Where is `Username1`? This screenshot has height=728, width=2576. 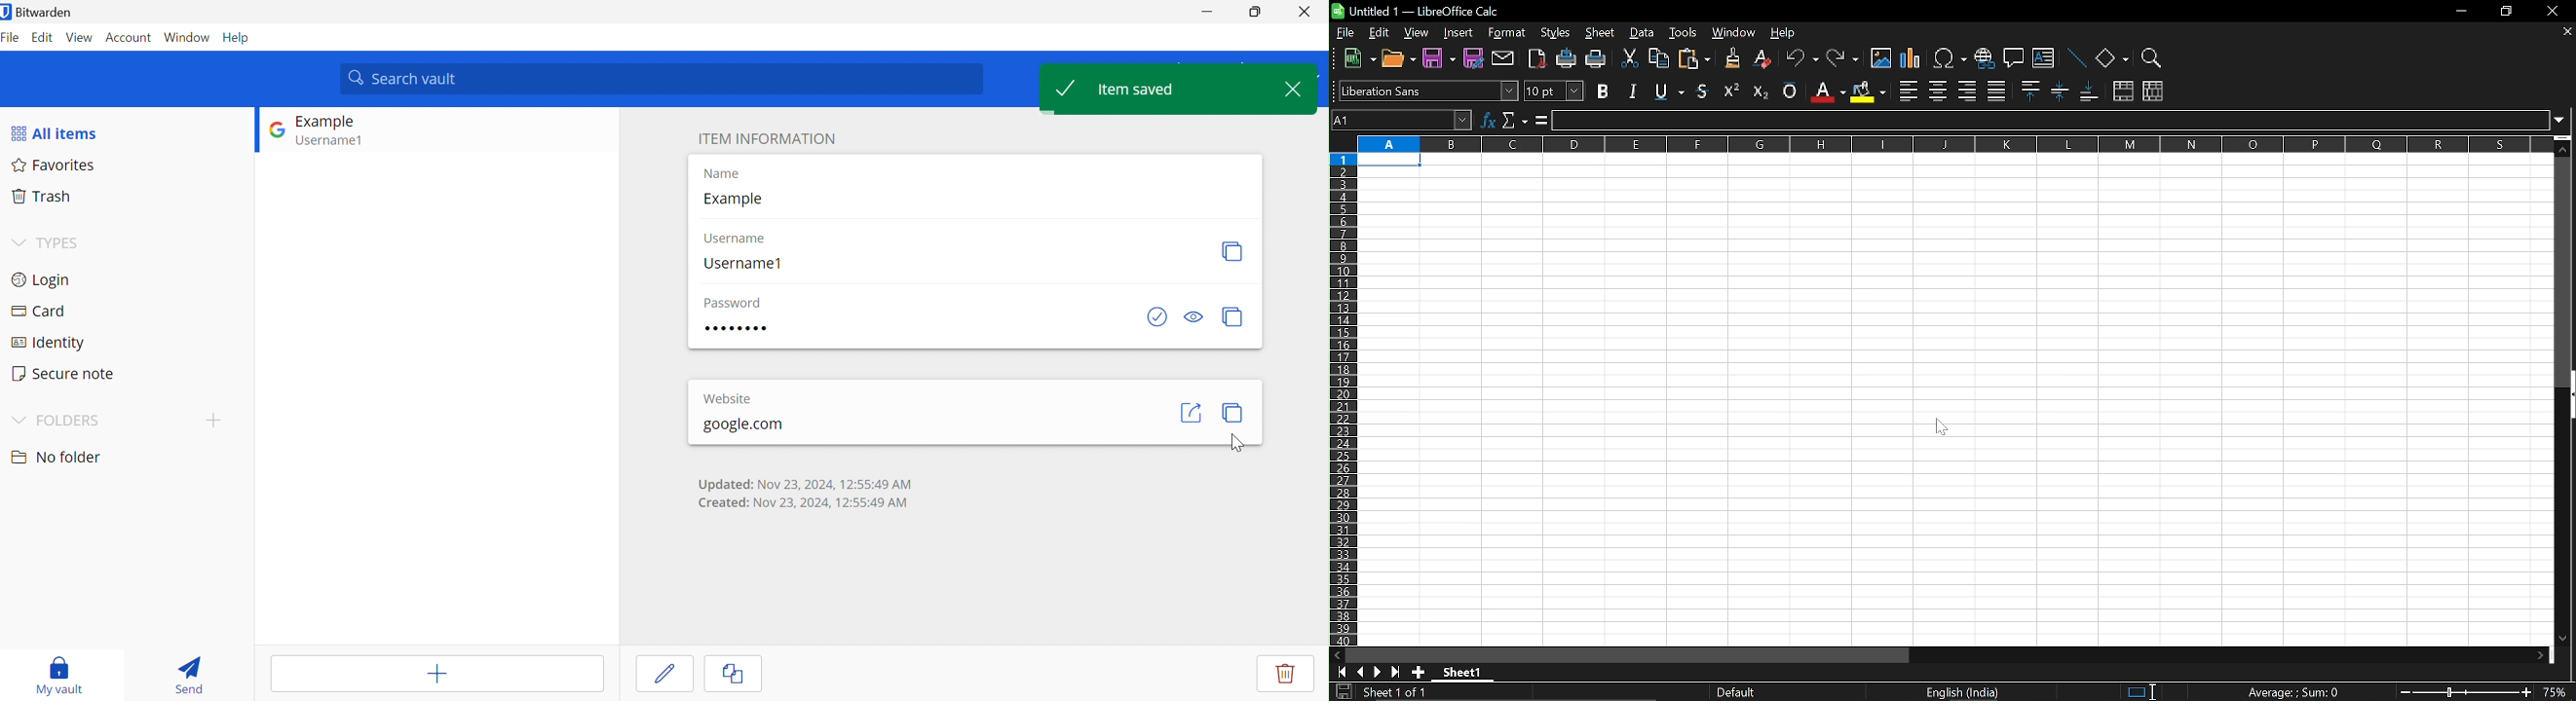 Username1 is located at coordinates (744, 264).